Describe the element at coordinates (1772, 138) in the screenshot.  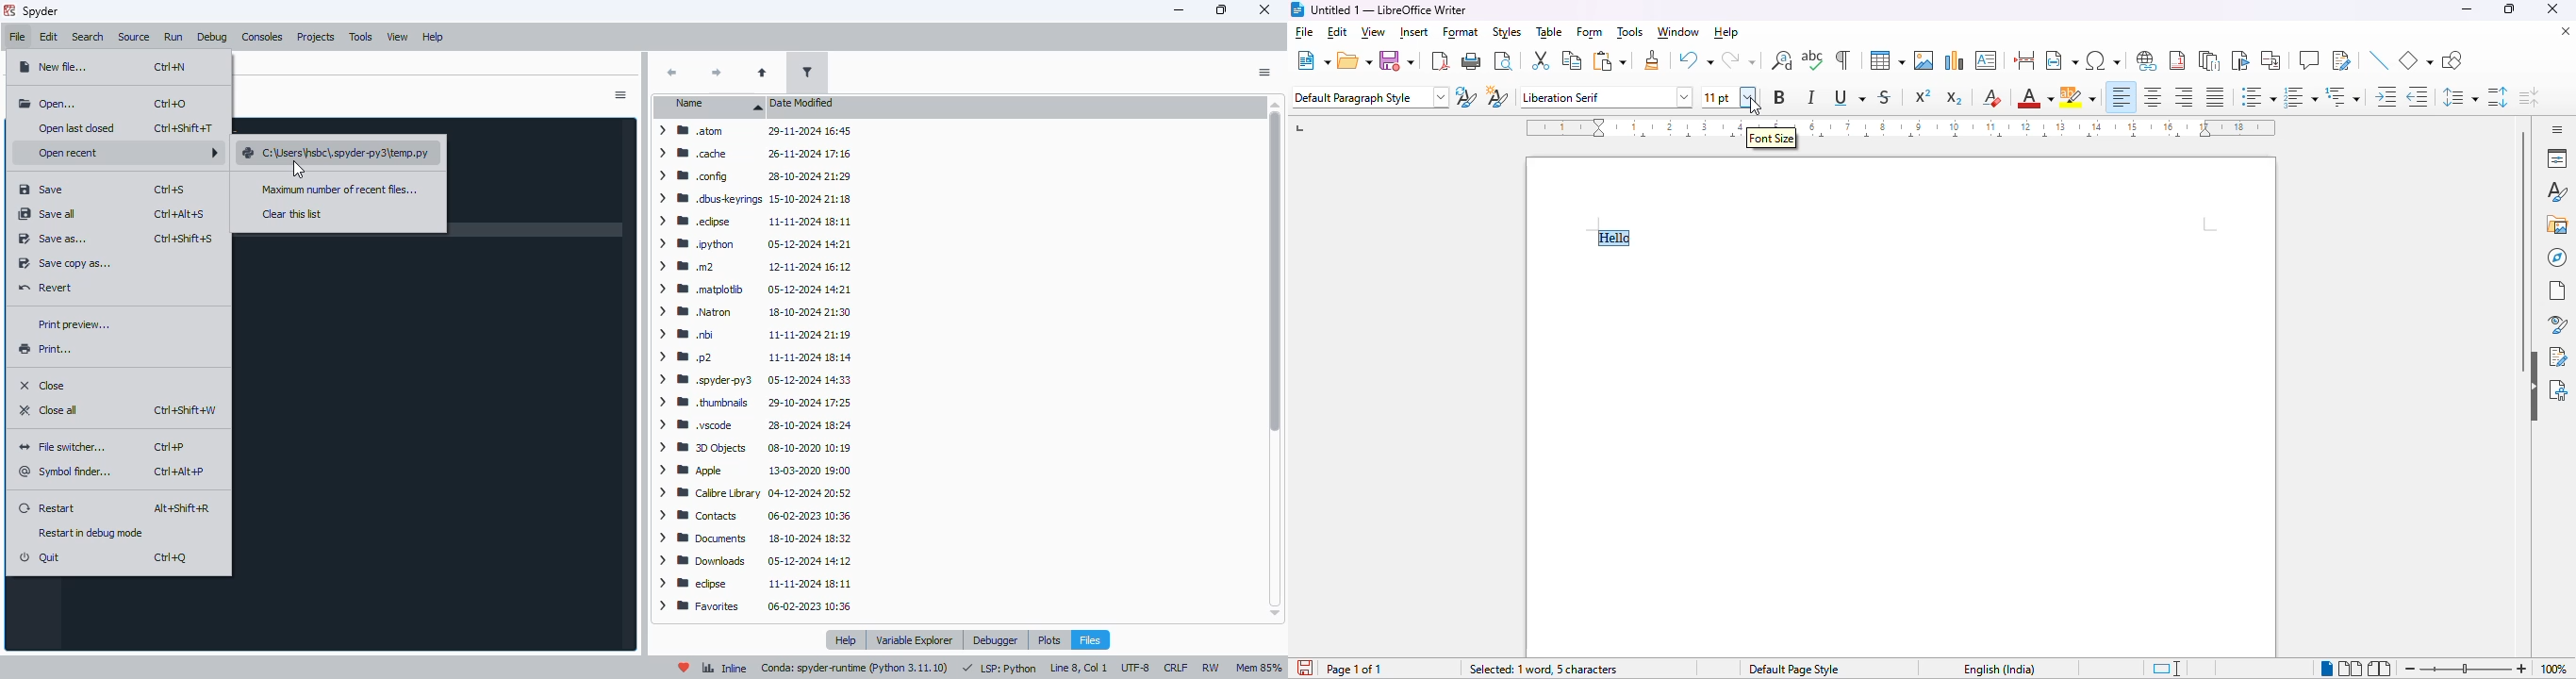
I see `font size` at that location.